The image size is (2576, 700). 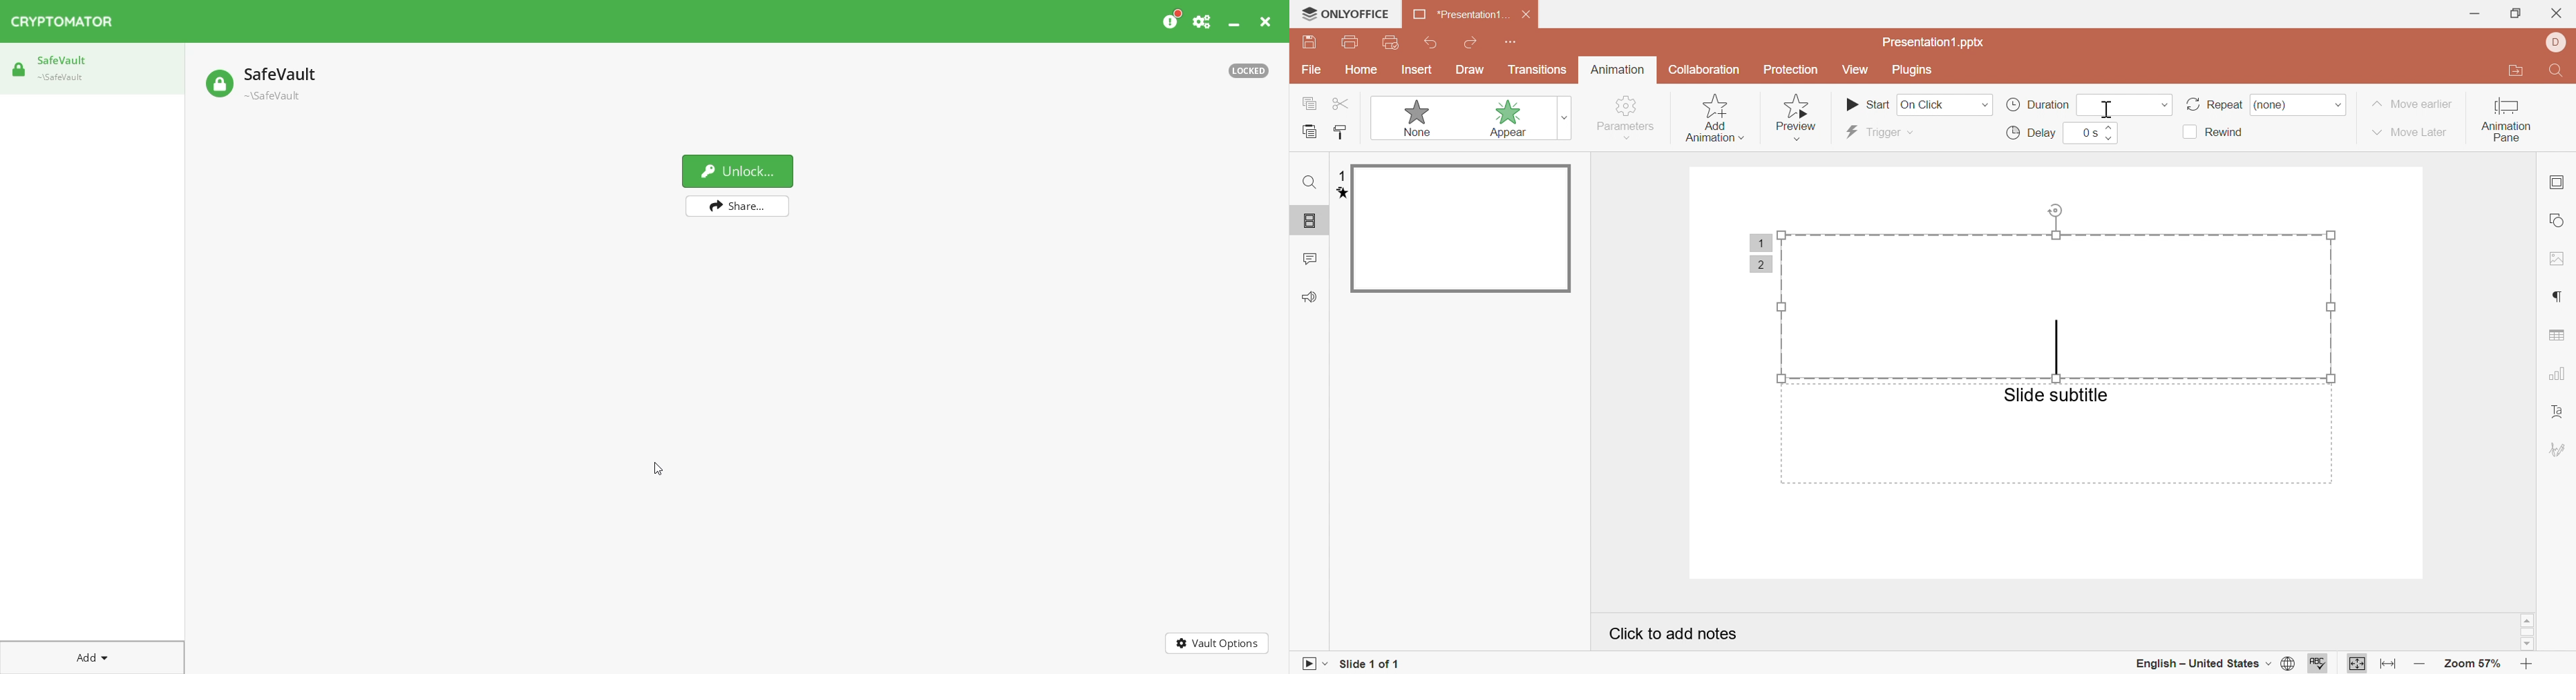 I want to click on trigger, so click(x=1875, y=132).